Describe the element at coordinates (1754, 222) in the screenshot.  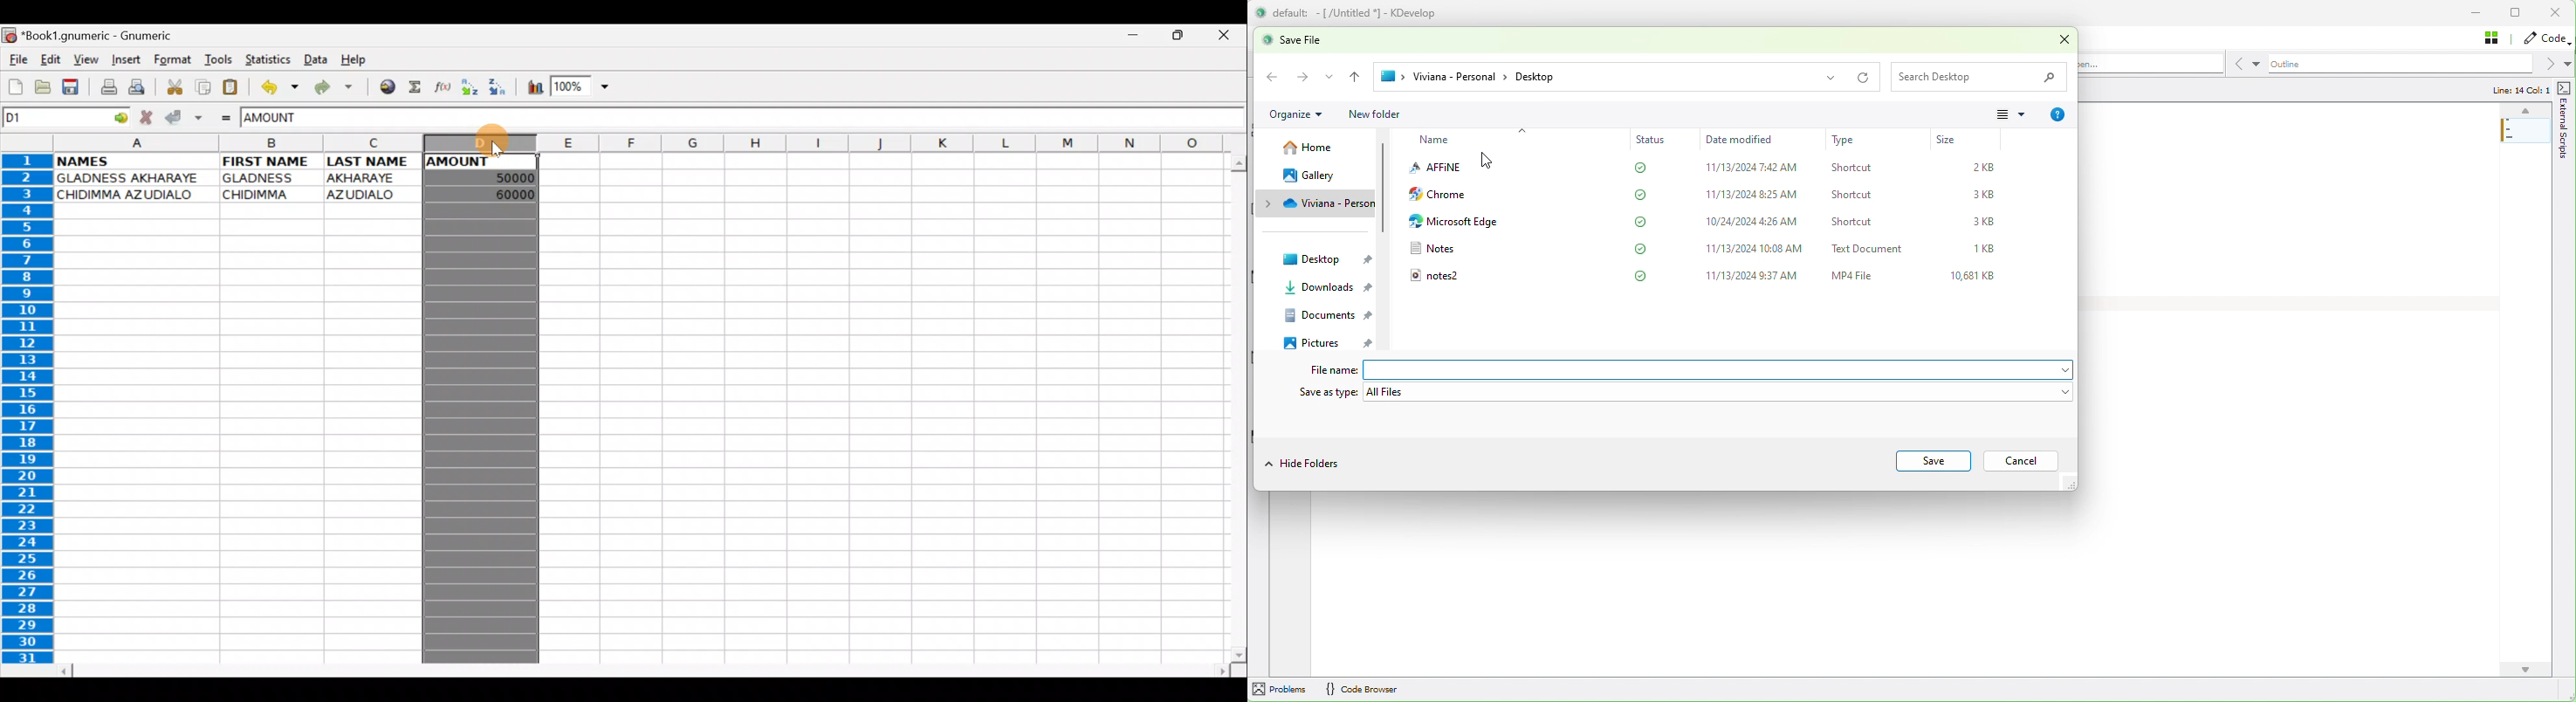
I see `10/24/2024 4:26 AM` at that location.